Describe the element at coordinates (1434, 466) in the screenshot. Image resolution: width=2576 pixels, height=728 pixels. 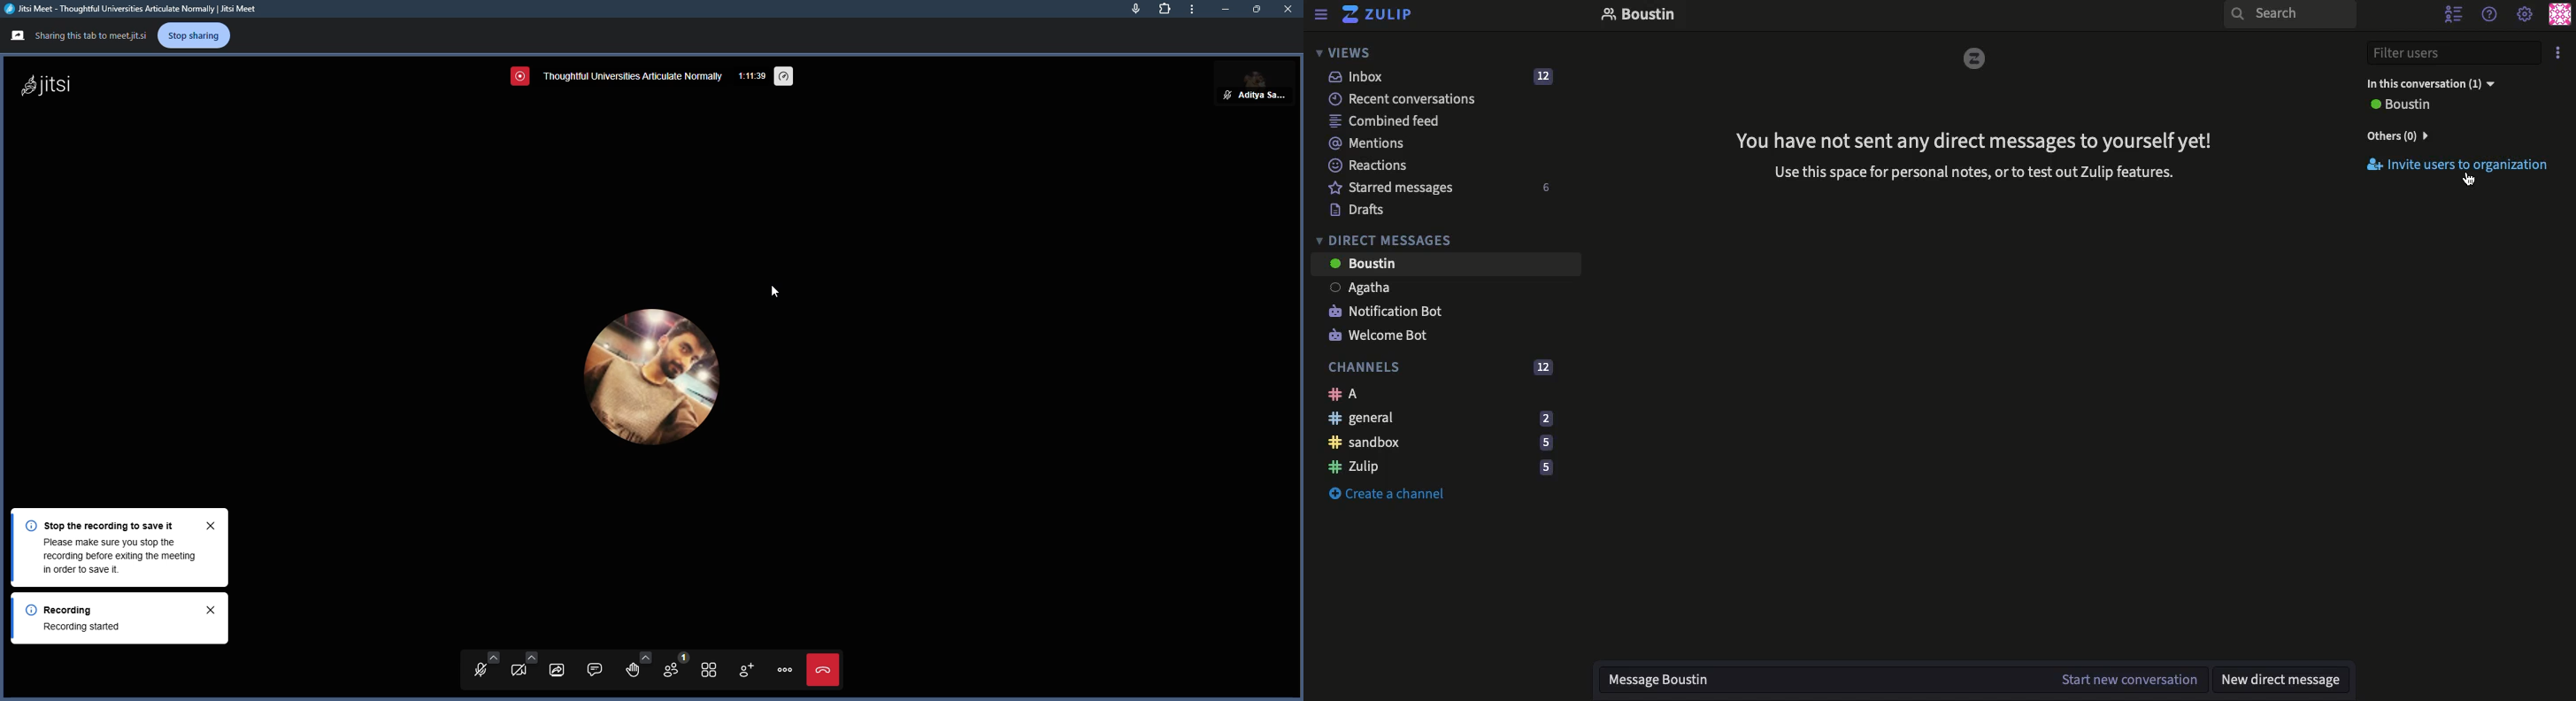
I see `Zulip` at that location.